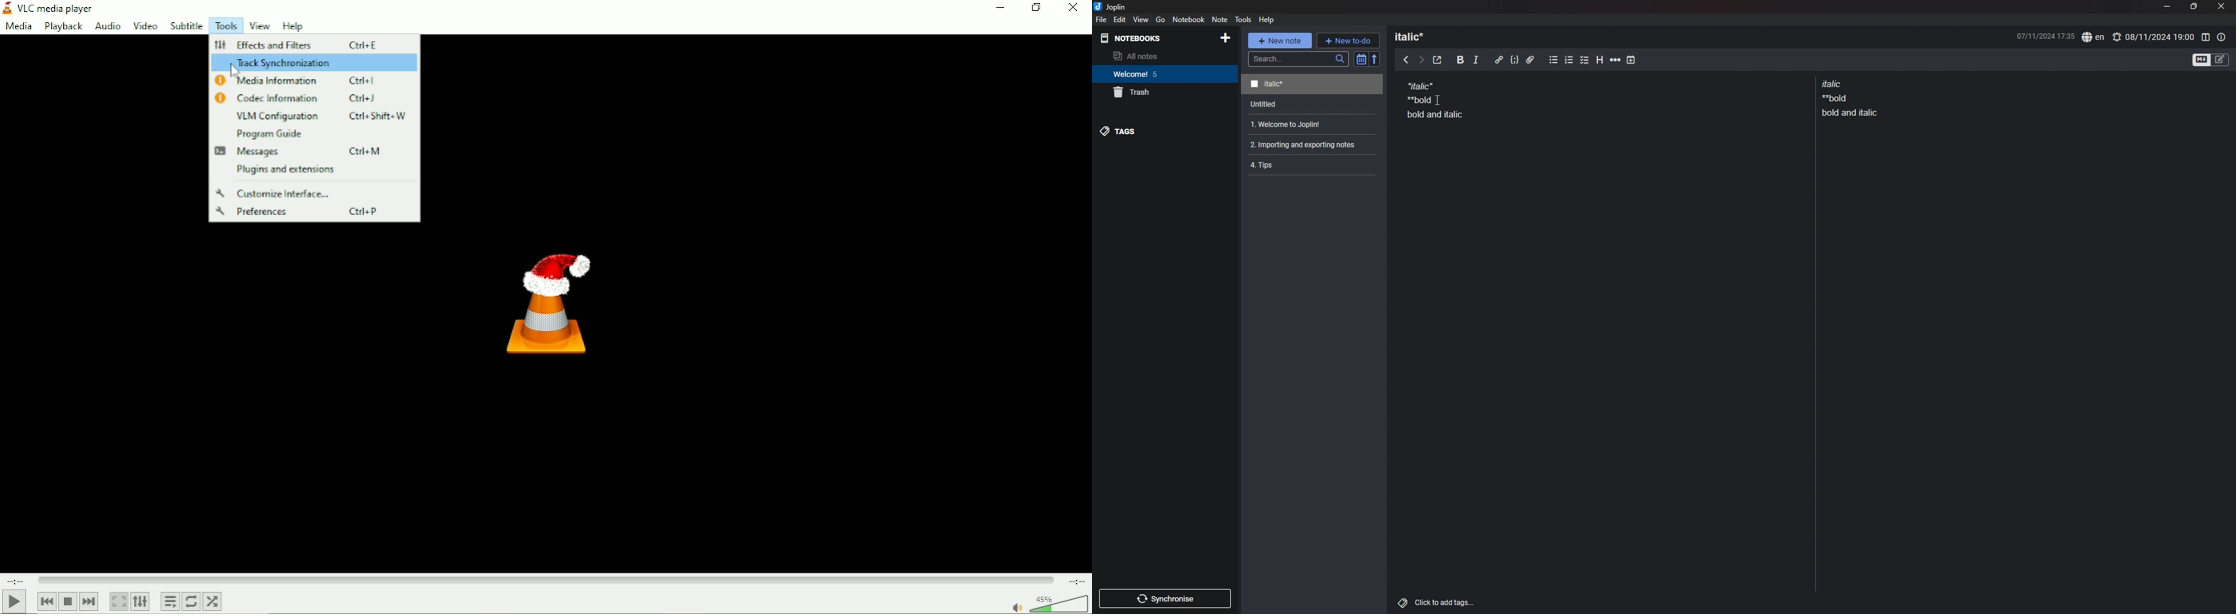 Image resolution: width=2240 pixels, height=616 pixels. I want to click on code, so click(1514, 60).